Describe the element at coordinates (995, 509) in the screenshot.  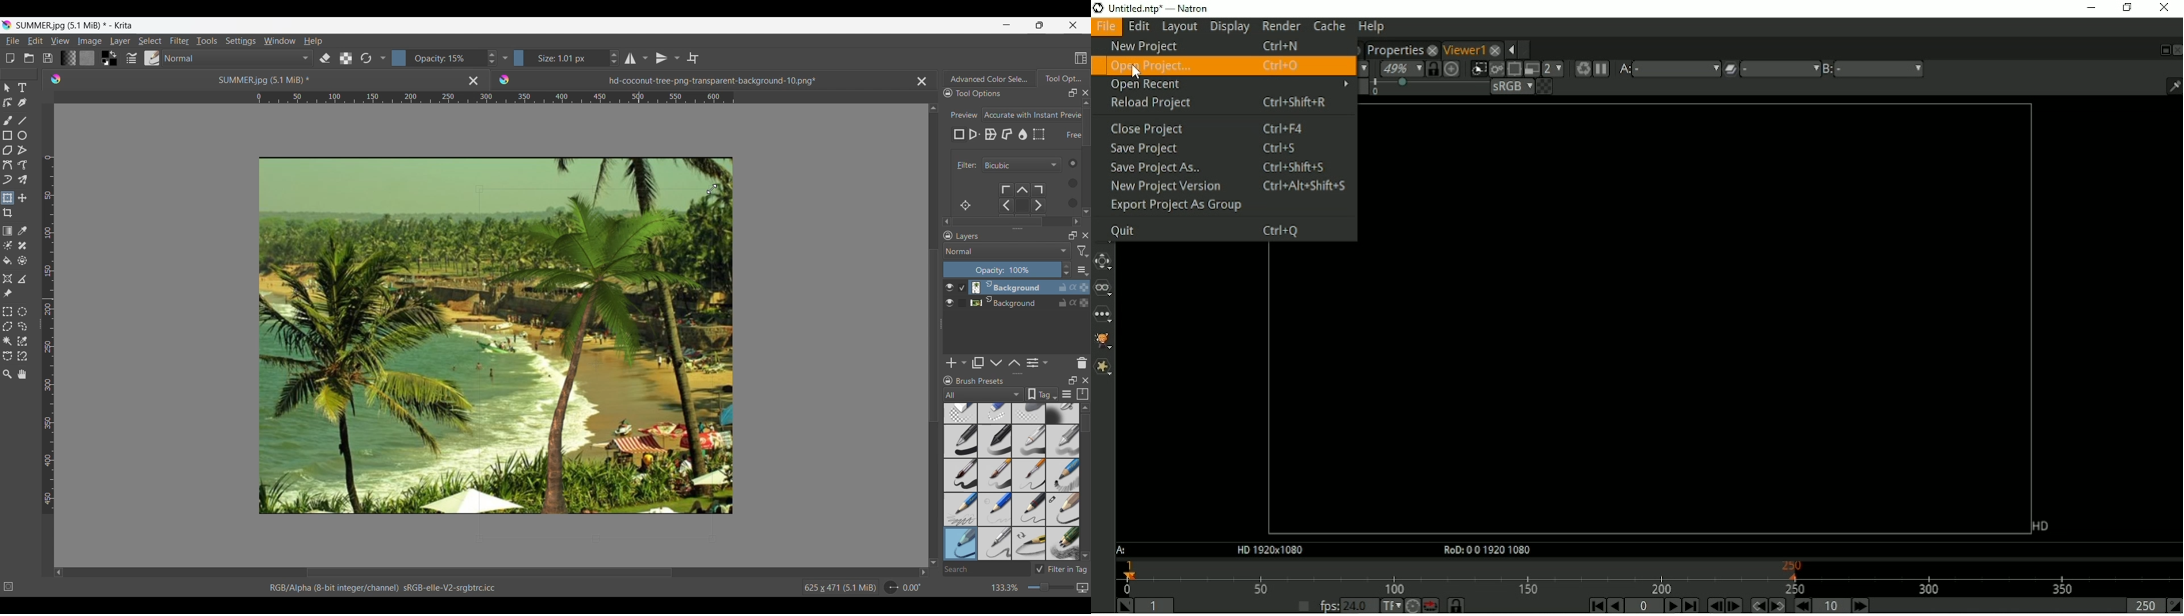
I see `pencil 1 - hard` at that location.